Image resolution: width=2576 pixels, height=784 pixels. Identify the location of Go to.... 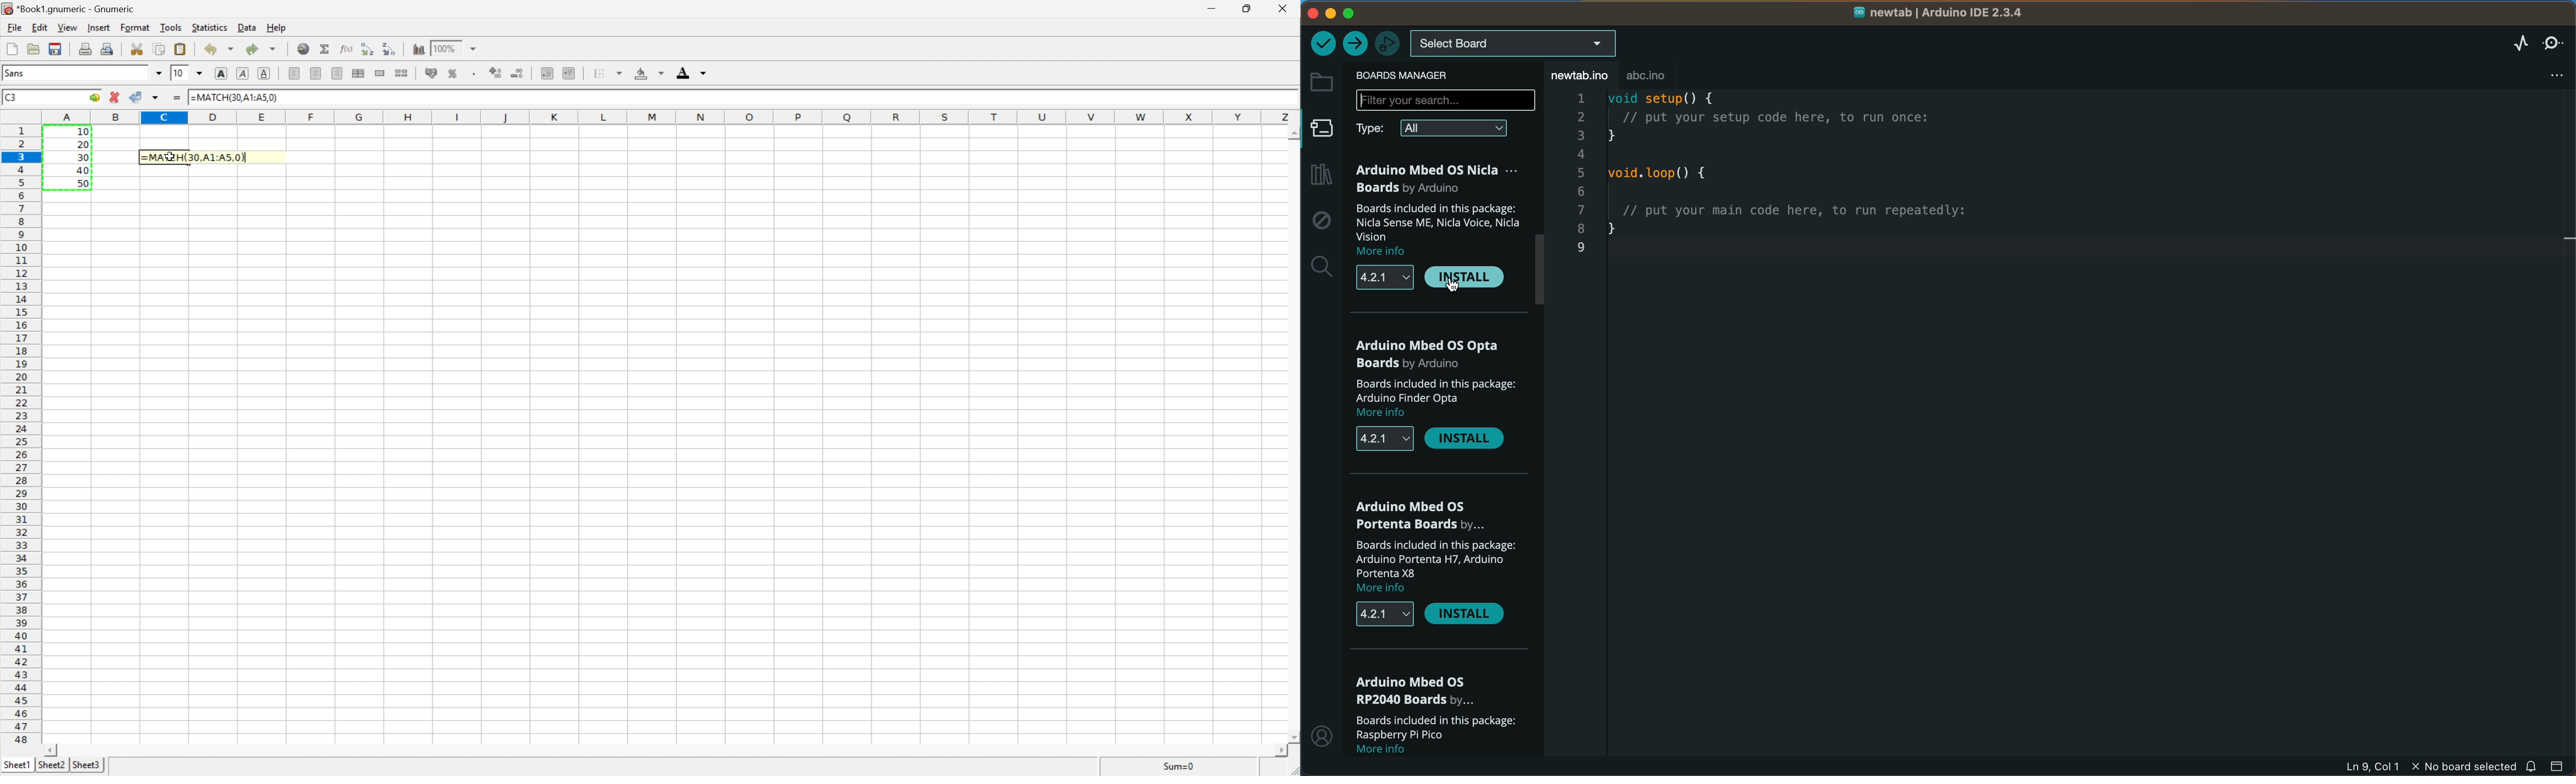
(93, 98).